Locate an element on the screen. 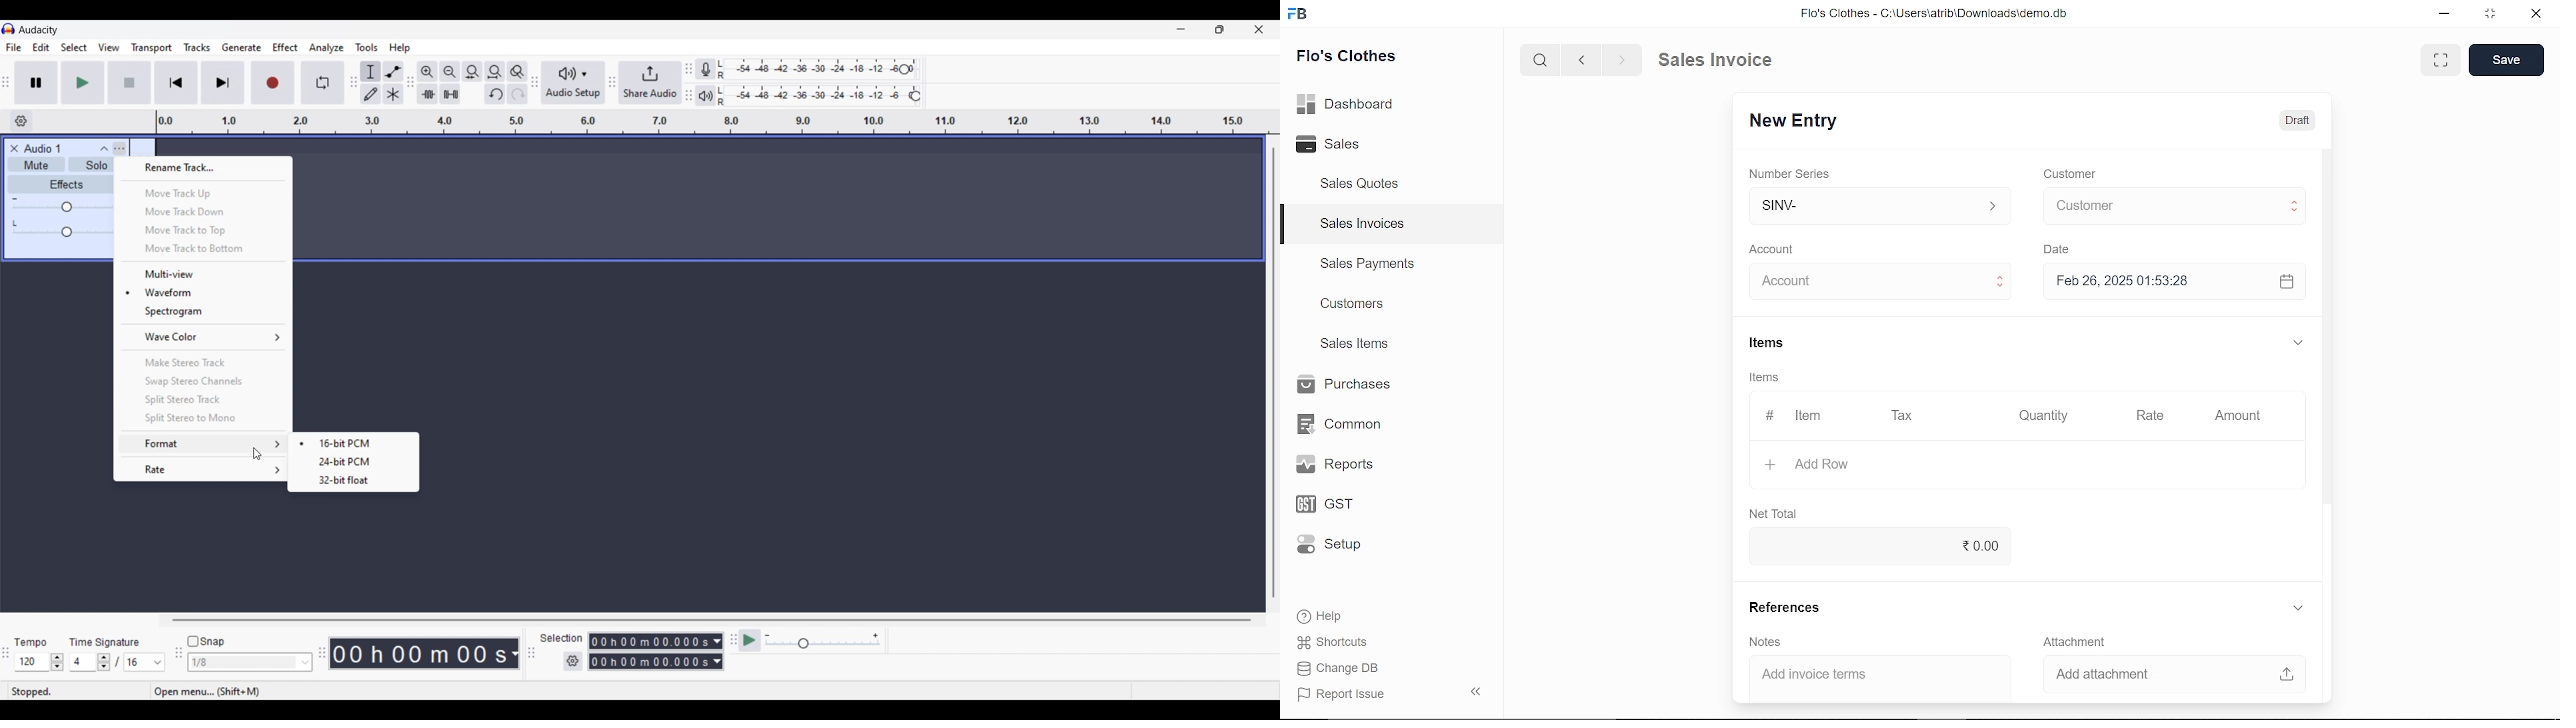 The height and width of the screenshot is (728, 2576). previous is located at coordinates (1582, 59).